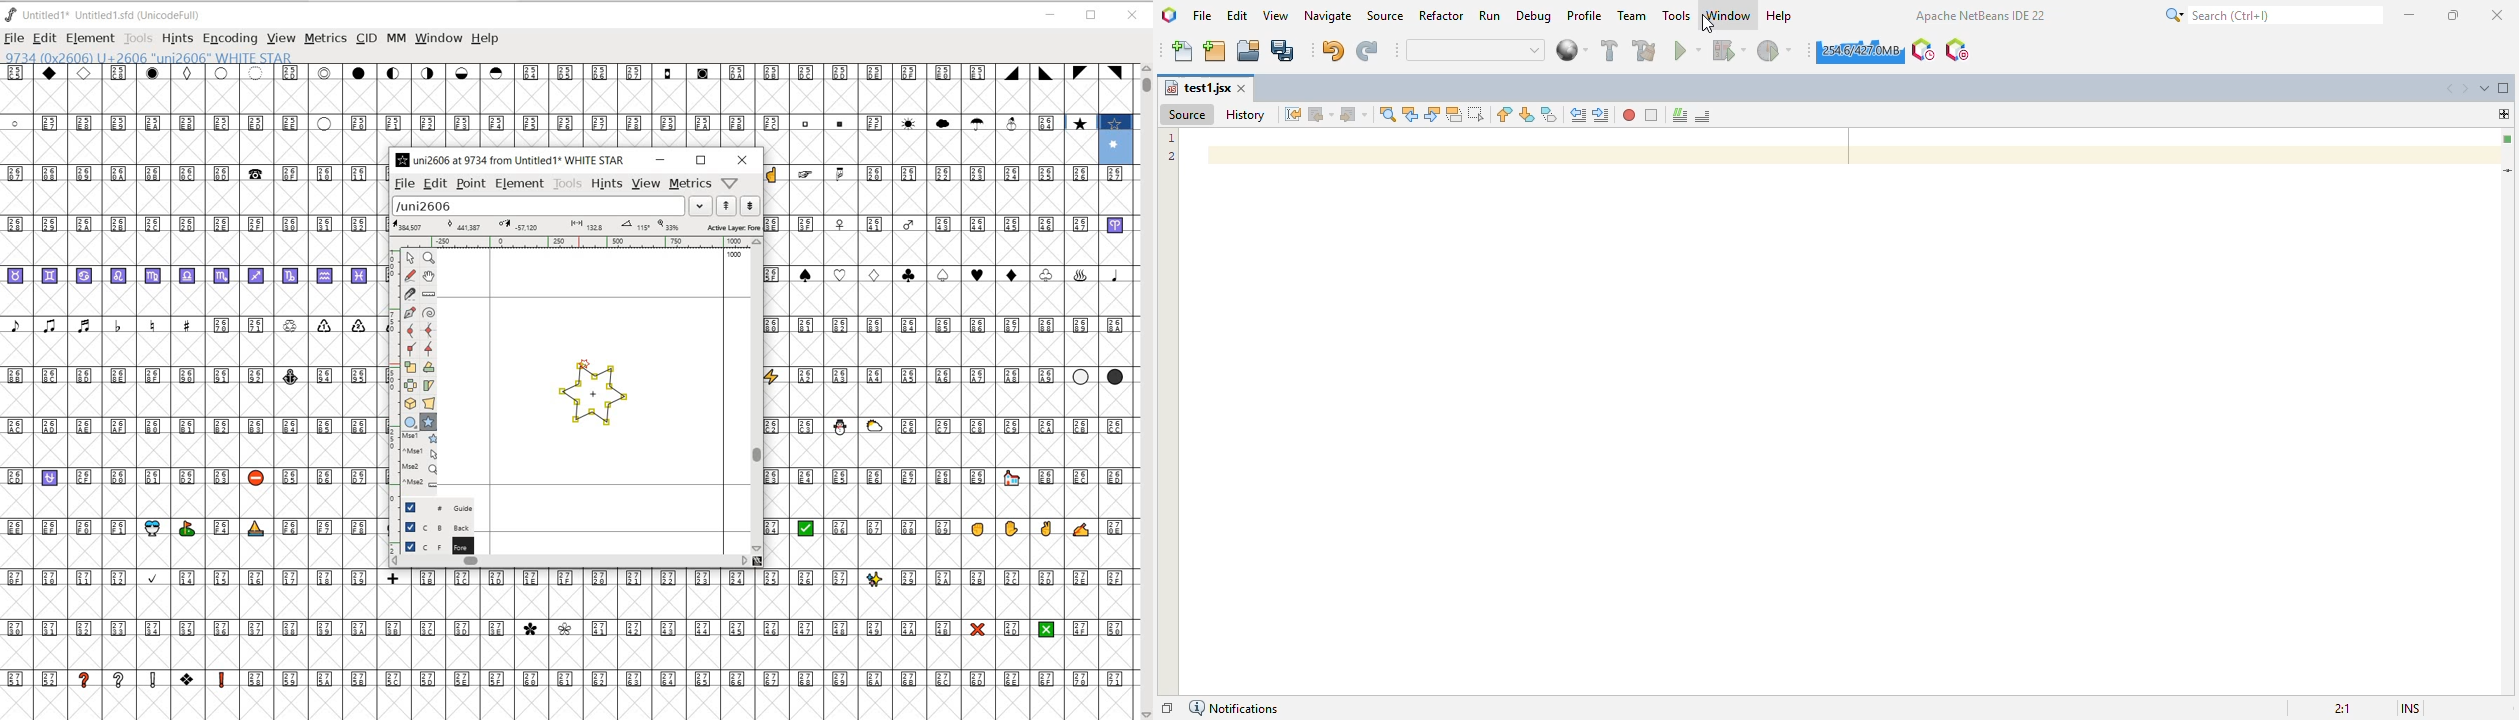 This screenshot has height=728, width=2520. What do you see at coordinates (140, 39) in the screenshot?
I see `TOOLS` at bounding box center [140, 39].